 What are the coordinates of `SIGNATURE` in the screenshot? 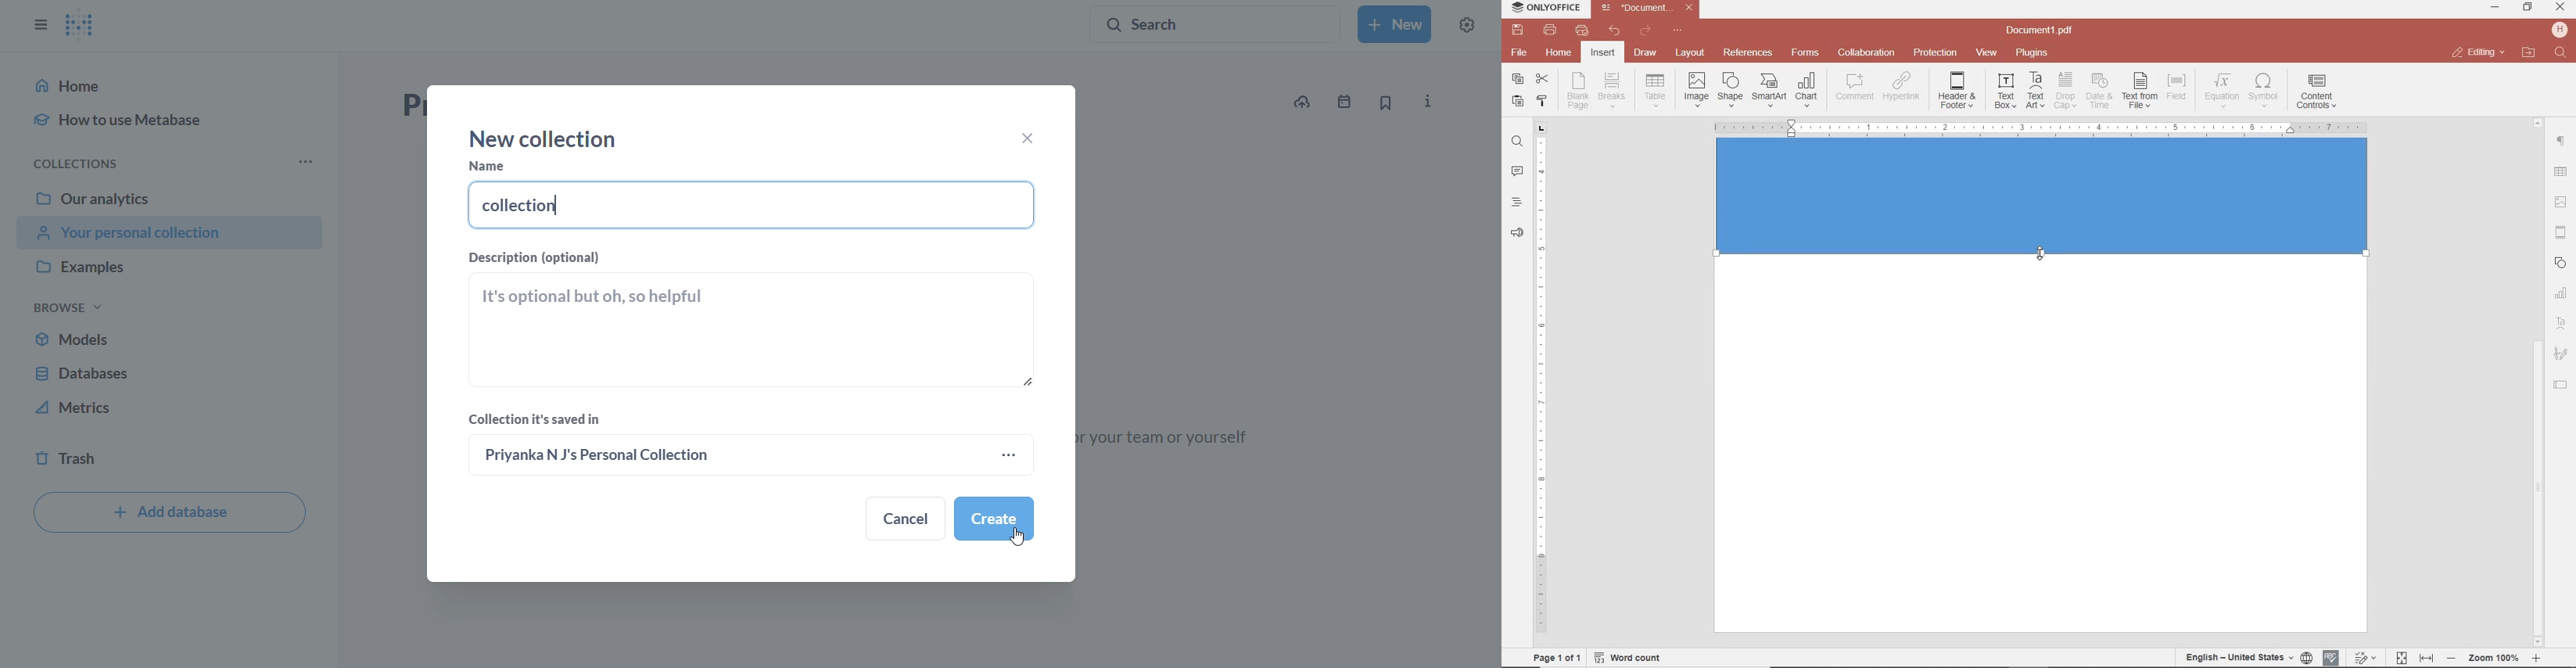 It's located at (2561, 354).